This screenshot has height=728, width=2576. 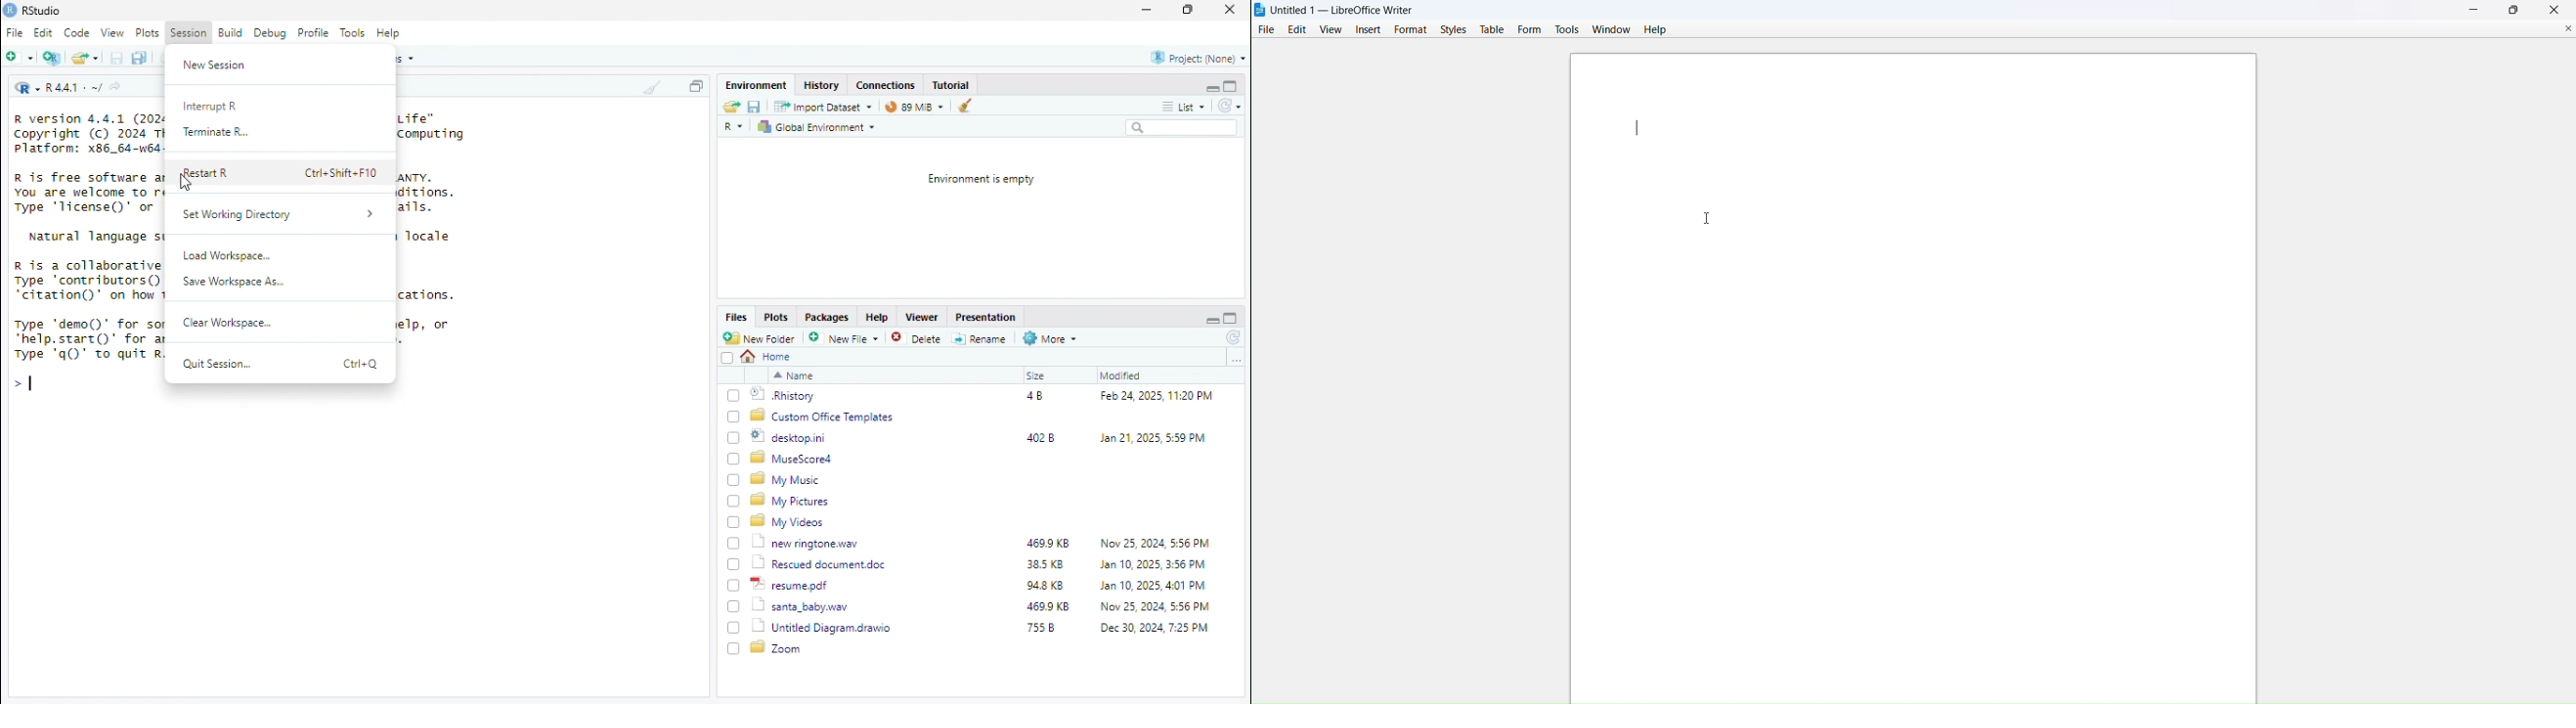 What do you see at coordinates (215, 363) in the screenshot?
I see `Quit Session...` at bounding box center [215, 363].